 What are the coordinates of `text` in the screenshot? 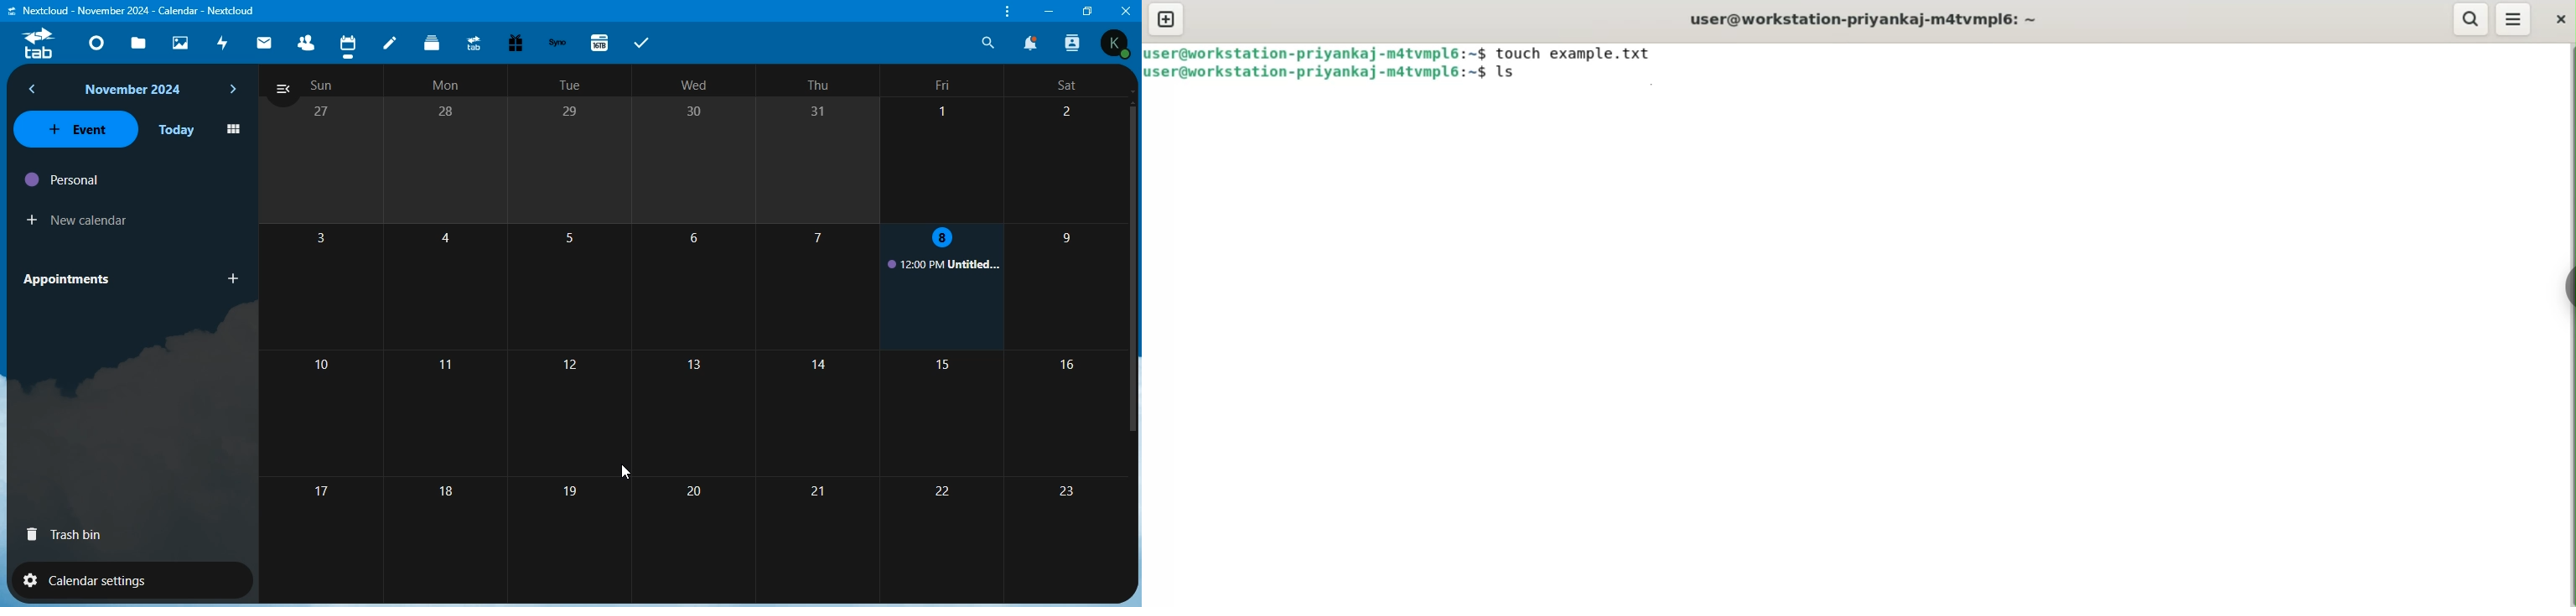 It's located at (694, 84).